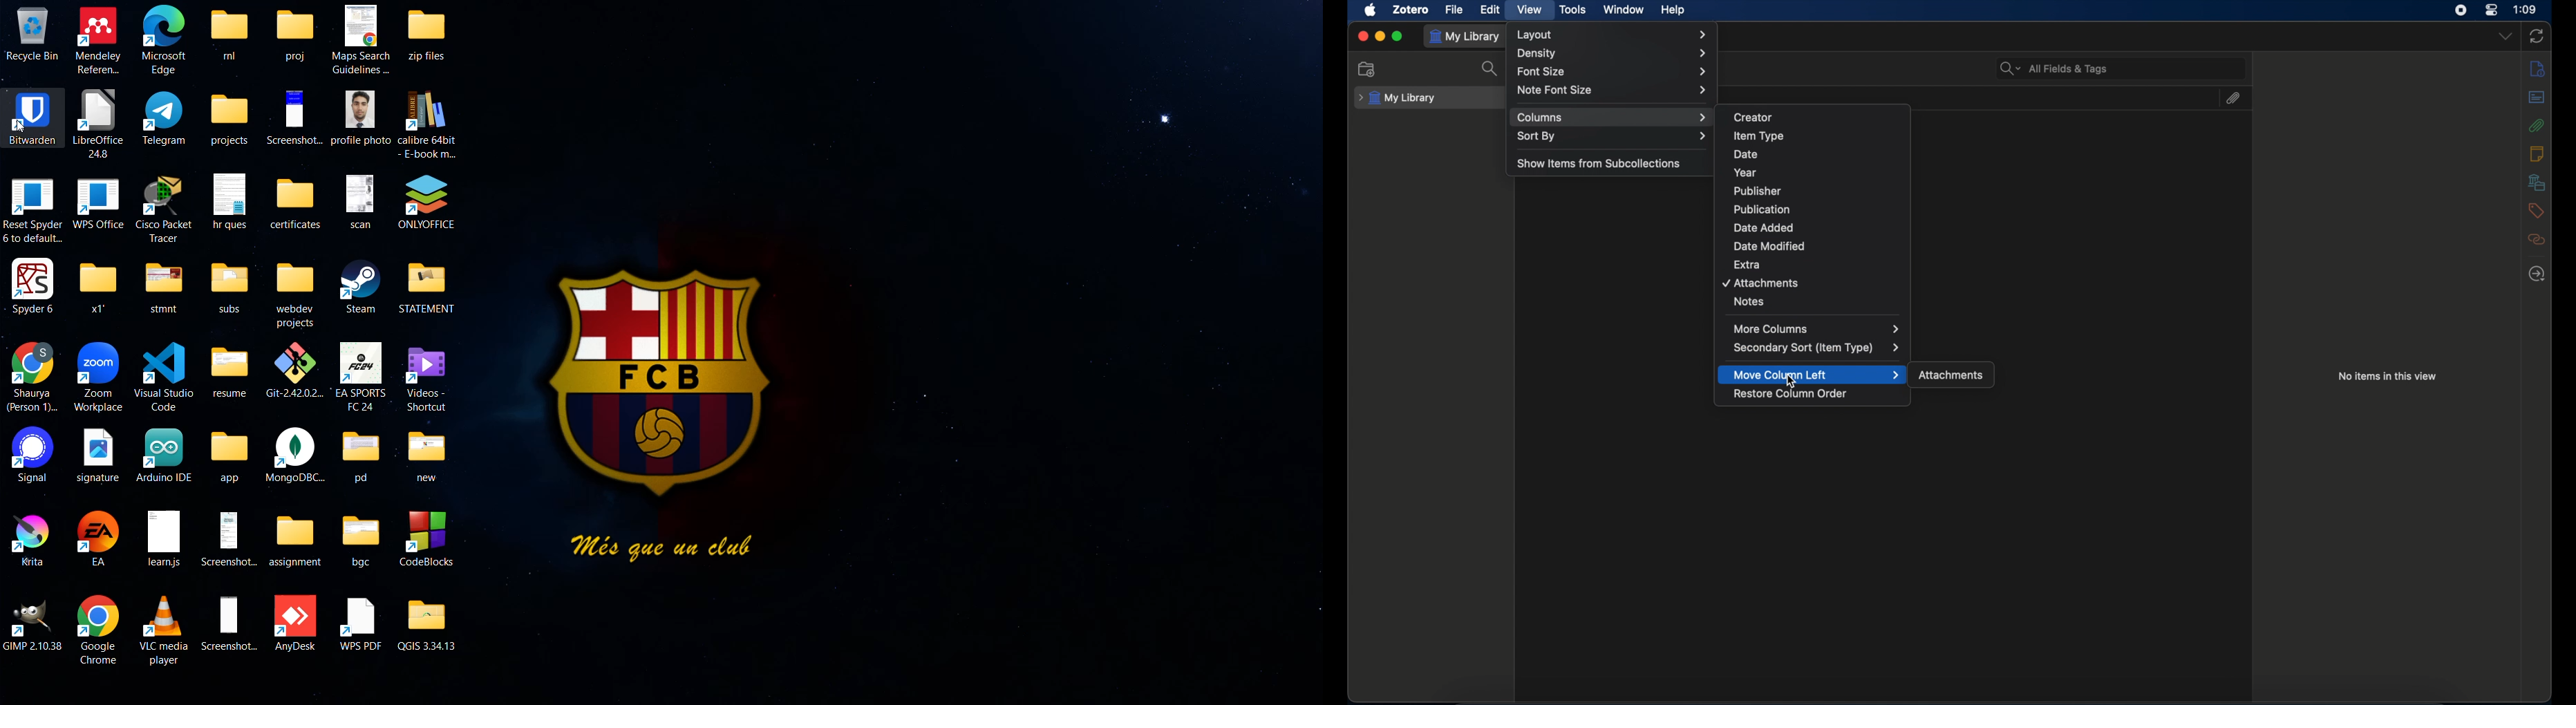 This screenshot has width=2576, height=728. What do you see at coordinates (657, 413) in the screenshot?
I see `FCB
és gue an club` at bounding box center [657, 413].